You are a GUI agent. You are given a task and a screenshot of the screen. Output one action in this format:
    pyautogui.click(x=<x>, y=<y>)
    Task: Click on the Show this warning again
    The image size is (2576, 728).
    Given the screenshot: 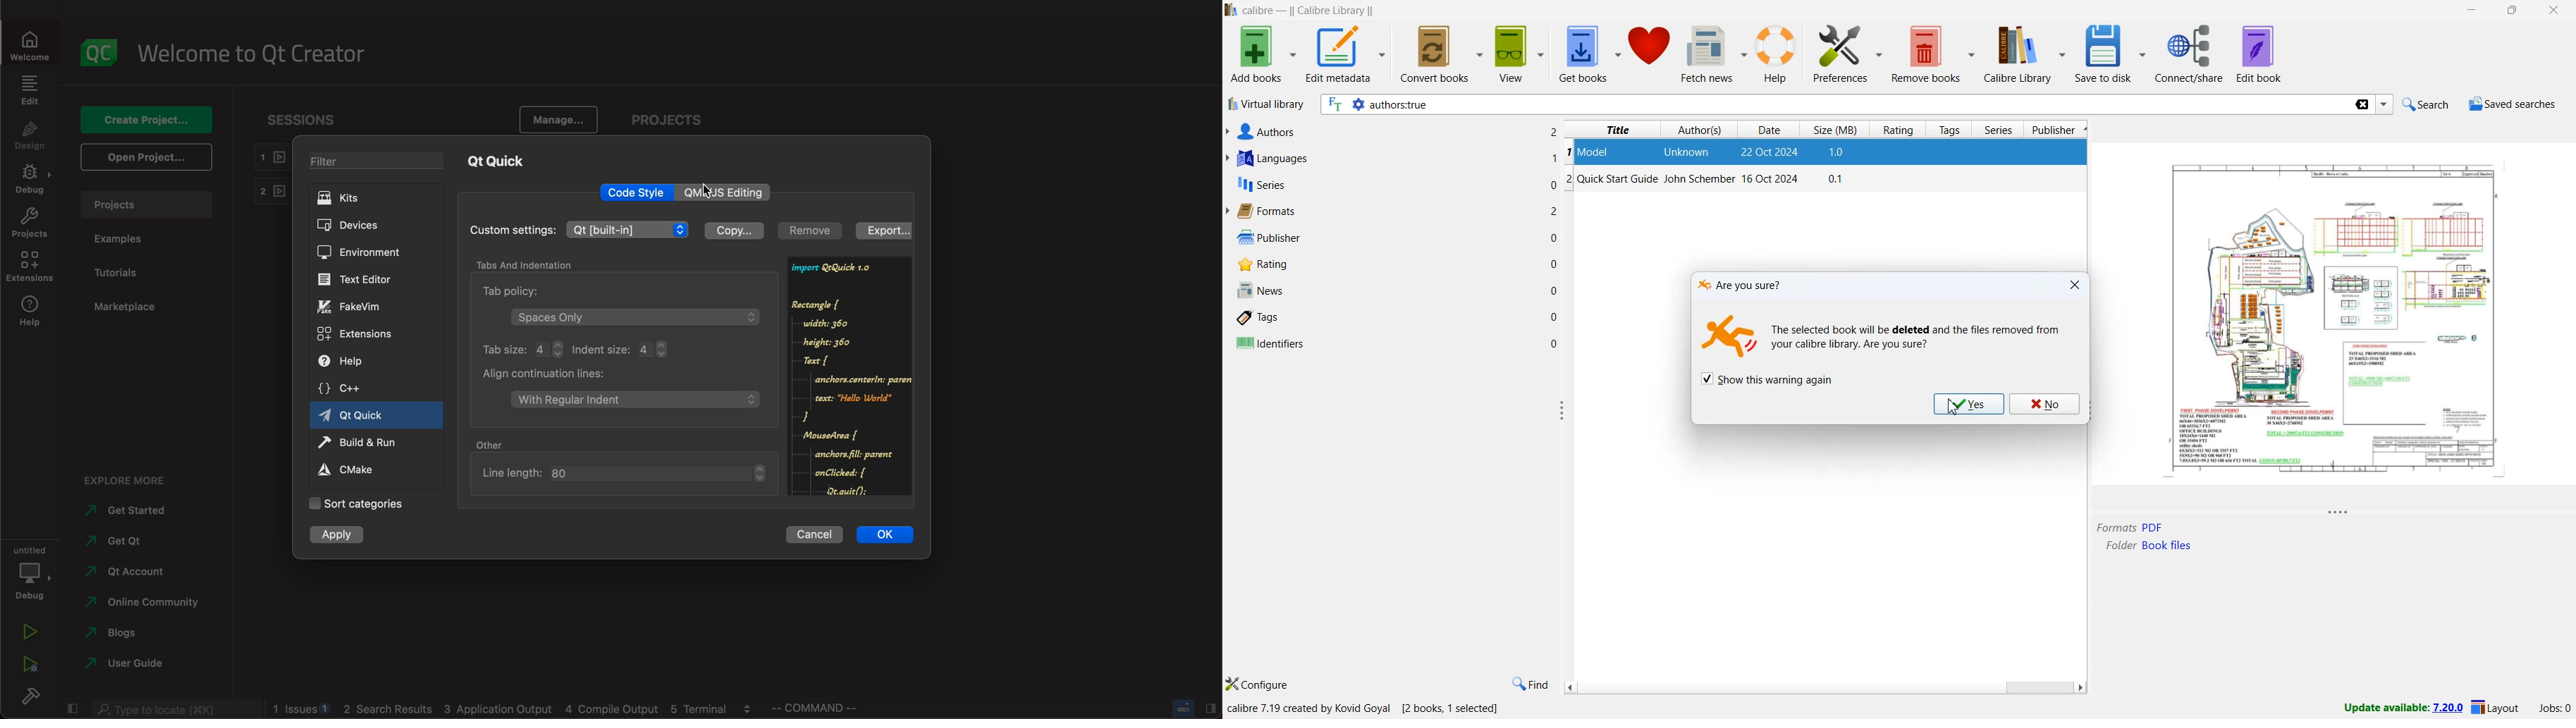 What is the action you would take?
    pyautogui.click(x=1767, y=379)
    